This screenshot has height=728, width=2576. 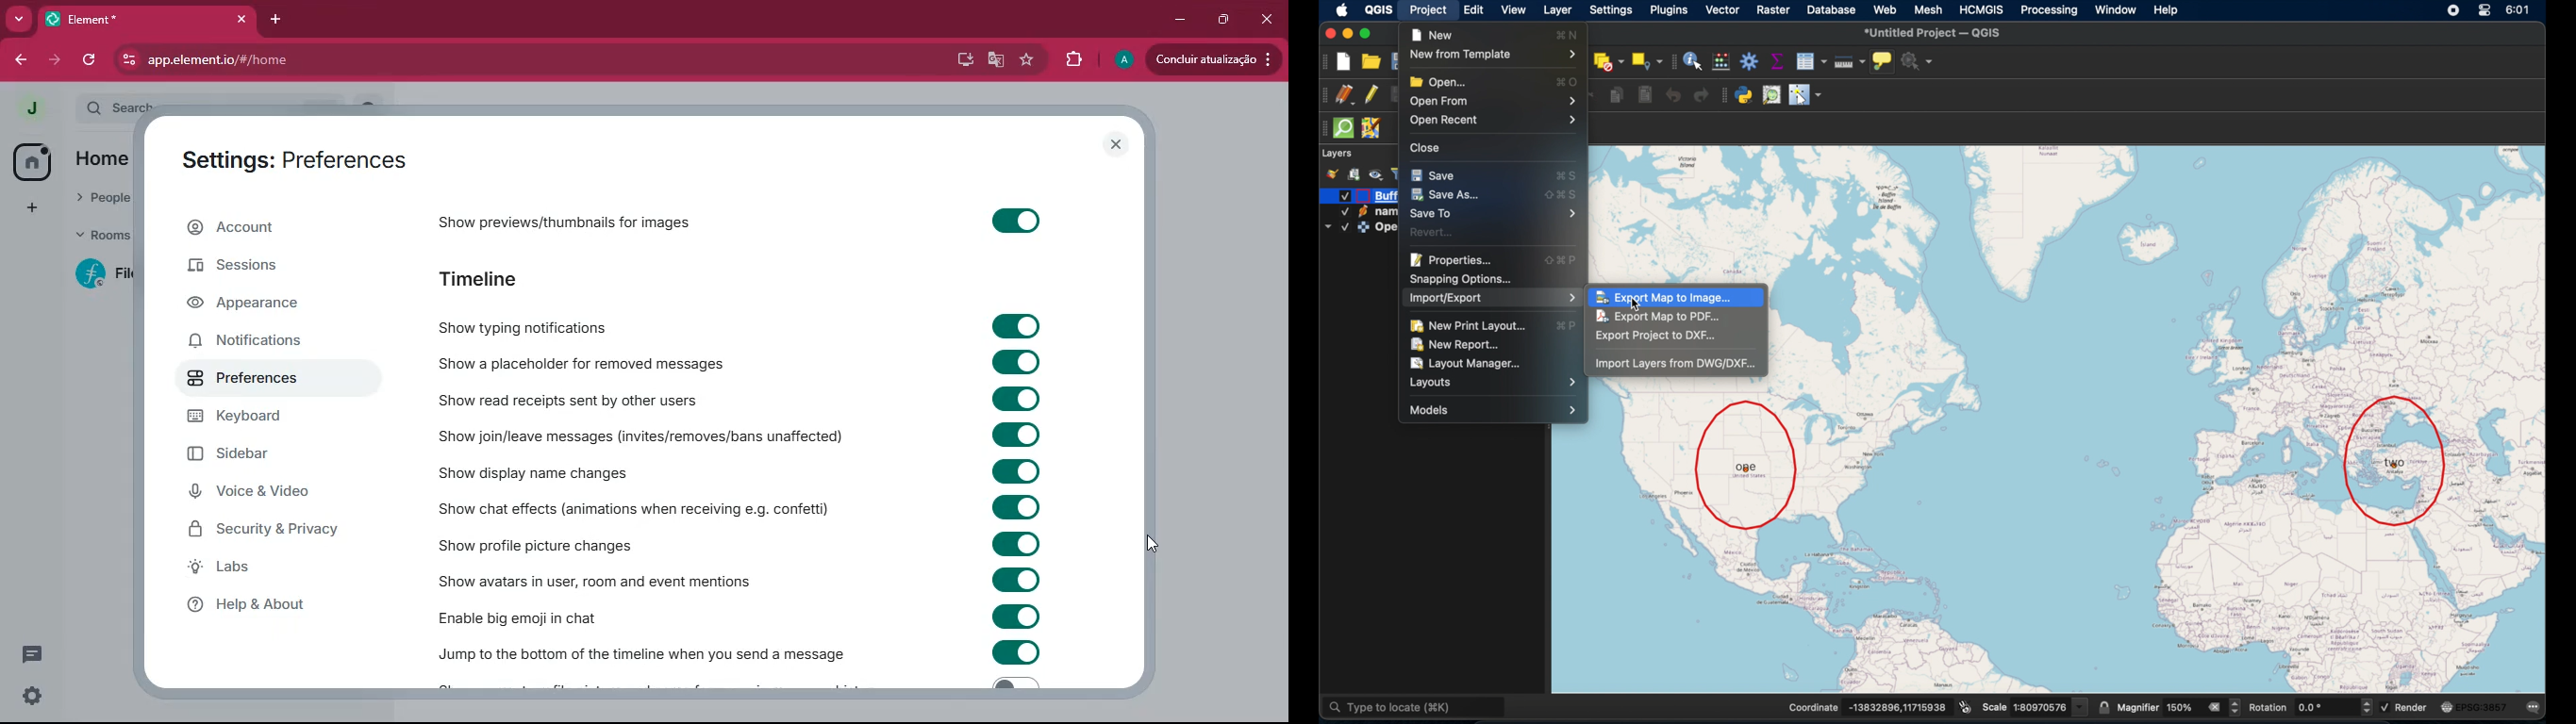 What do you see at coordinates (1344, 227) in the screenshot?
I see `Checked checkbox` at bounding box center [1344, 227].